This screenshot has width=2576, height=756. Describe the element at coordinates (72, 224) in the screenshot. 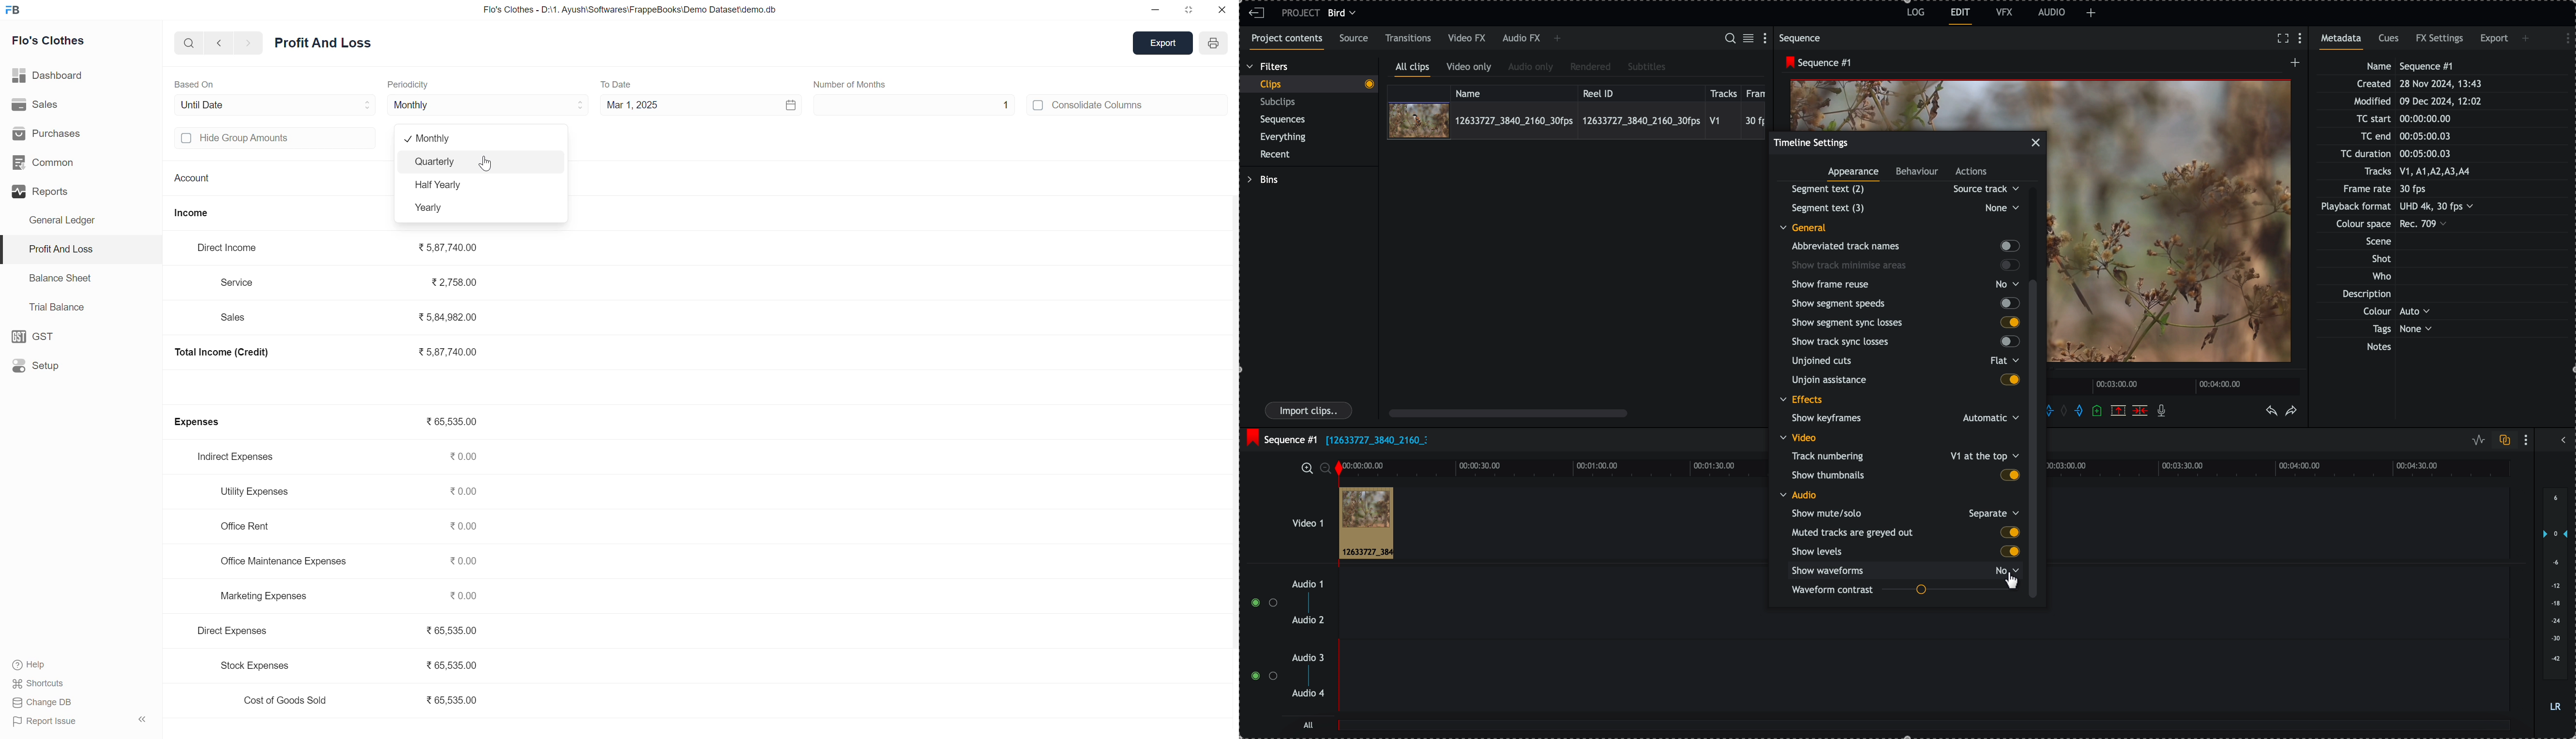

I see `General Ledger` at that location.